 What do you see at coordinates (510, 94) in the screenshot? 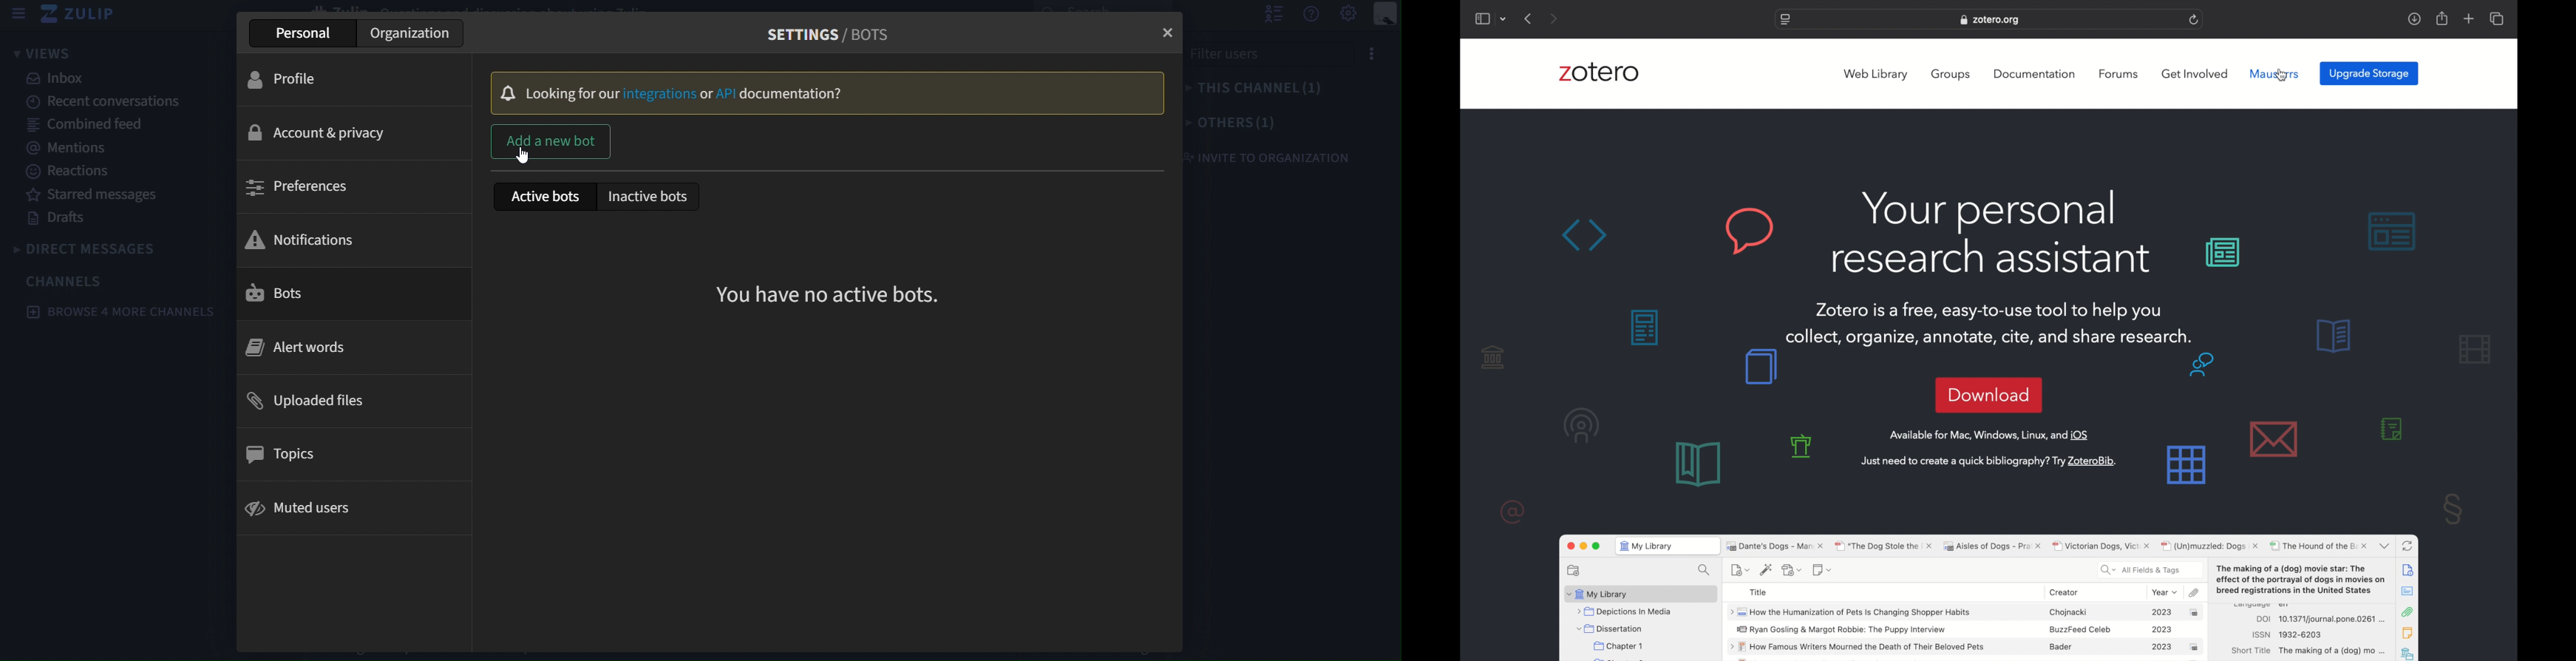
I see `bell icon` at bounding box center [510, 94].